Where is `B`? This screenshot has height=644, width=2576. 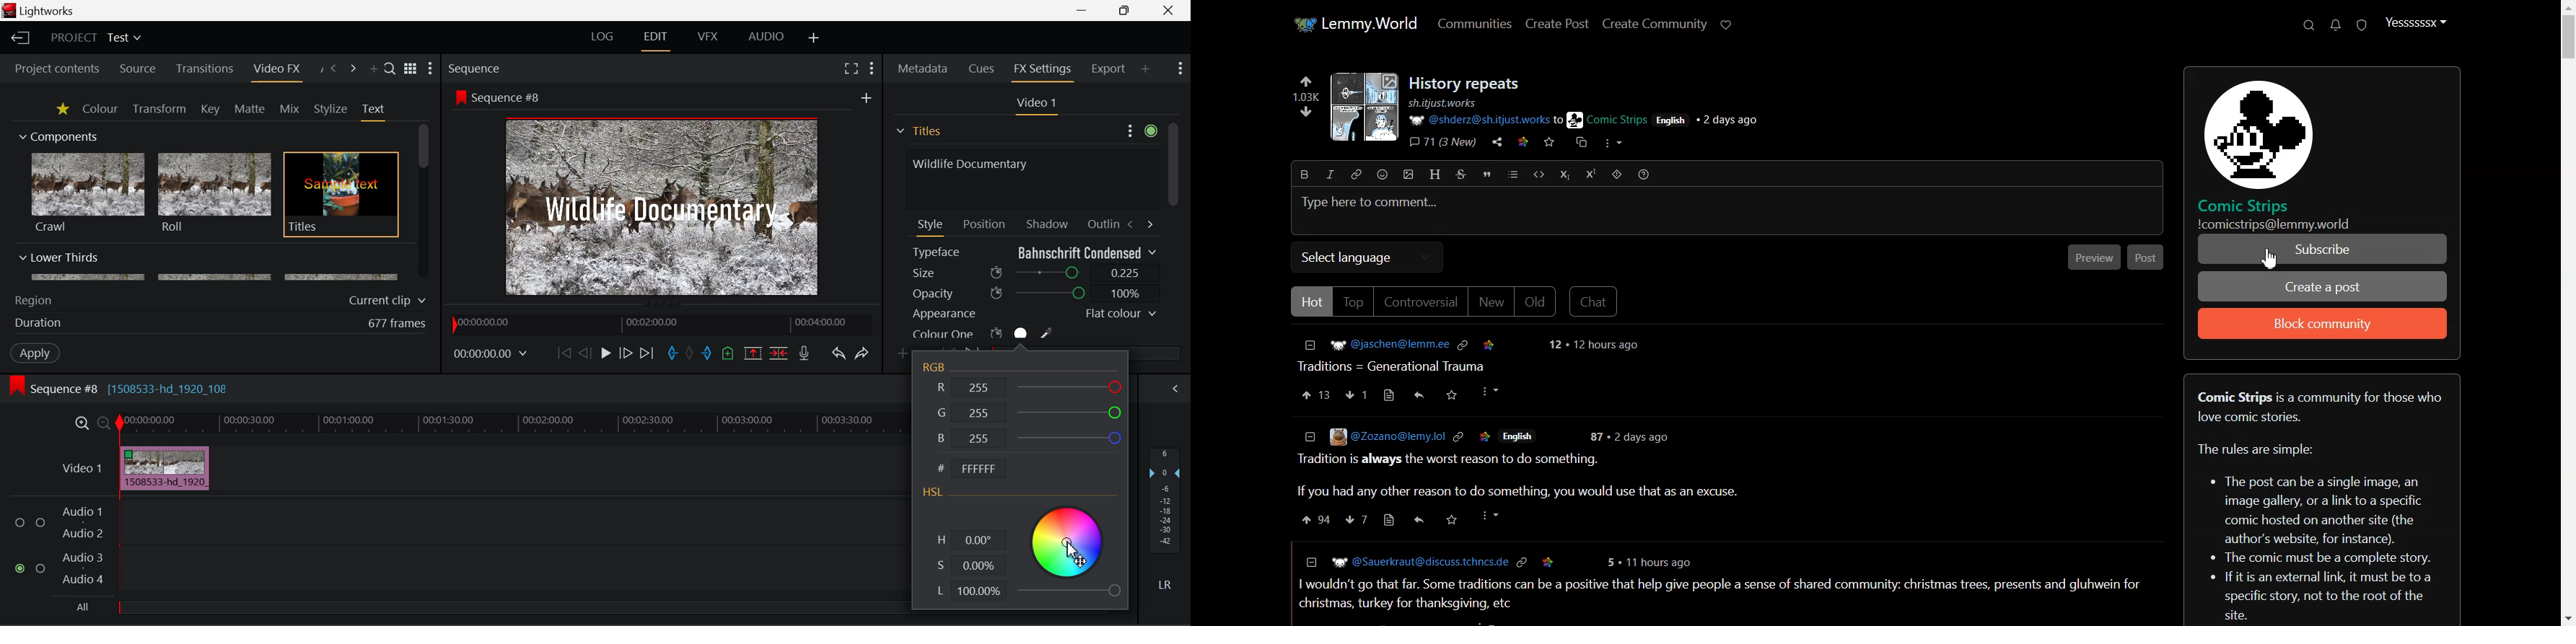
B is located at coordinates (1027, 438).